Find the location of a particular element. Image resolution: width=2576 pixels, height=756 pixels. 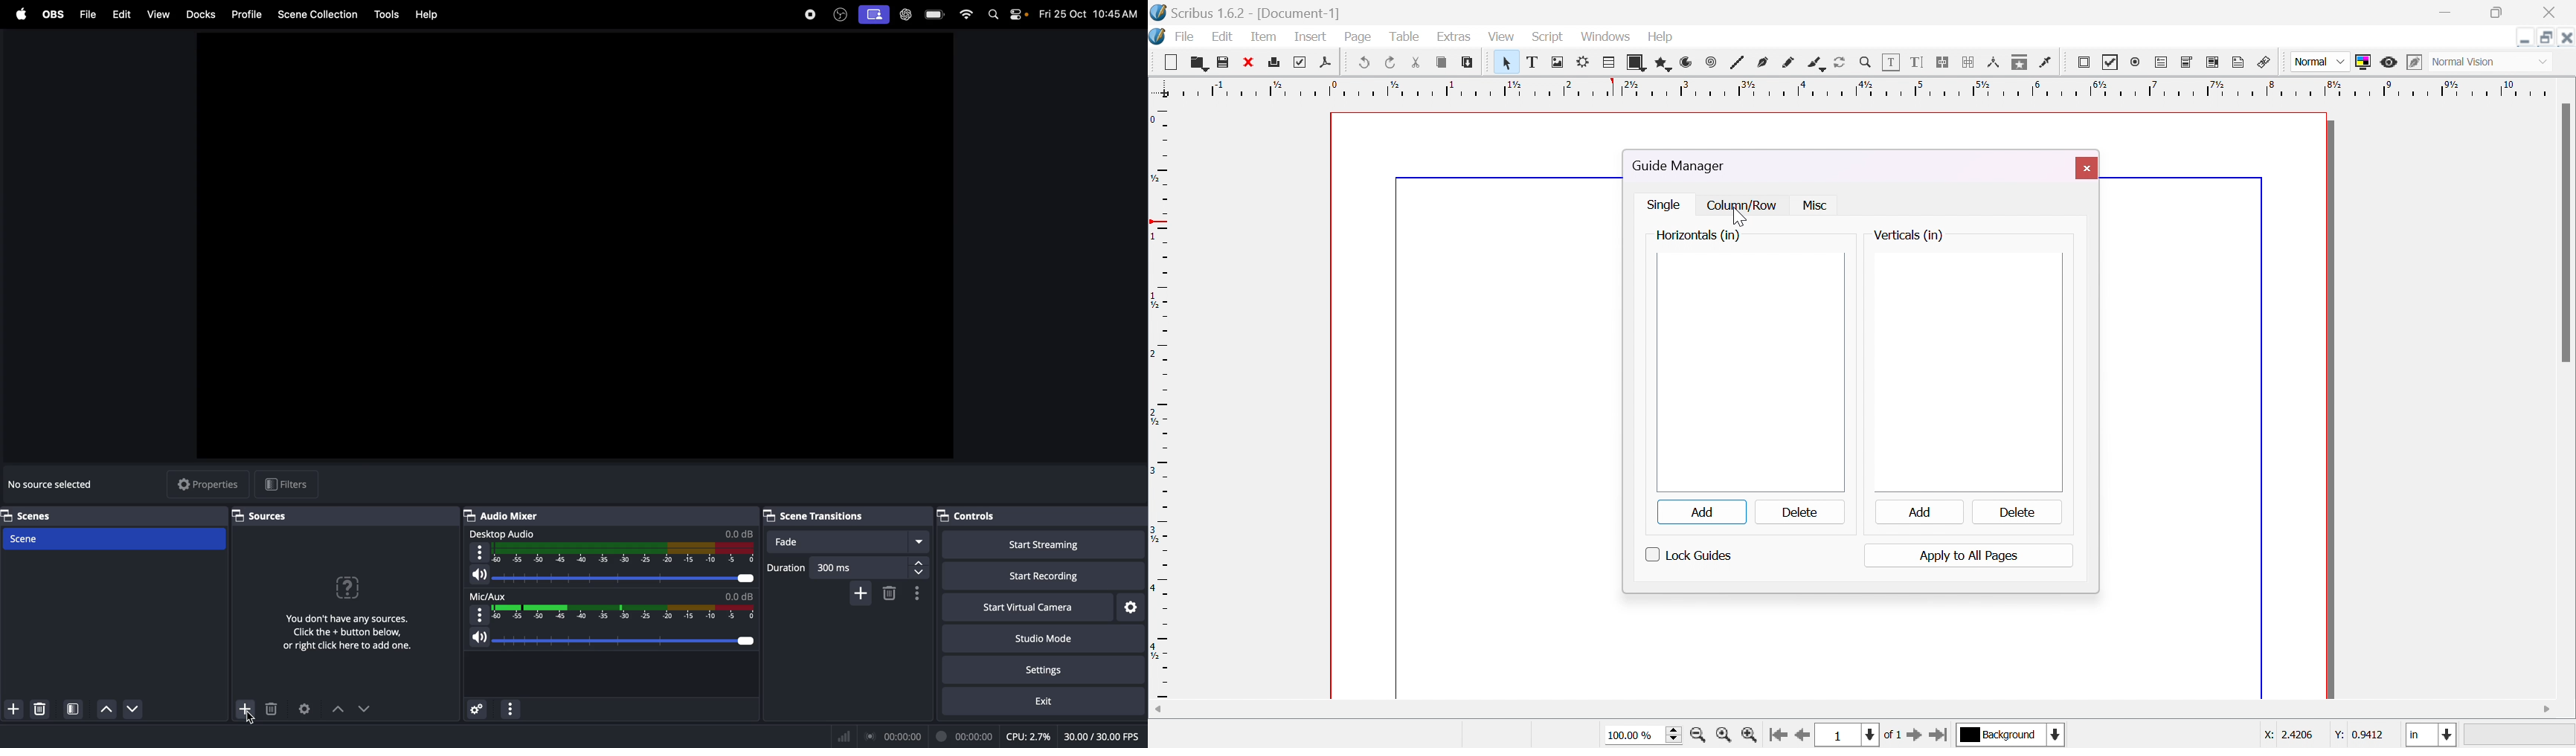

zoom in is located at coordinates (1750, 734).